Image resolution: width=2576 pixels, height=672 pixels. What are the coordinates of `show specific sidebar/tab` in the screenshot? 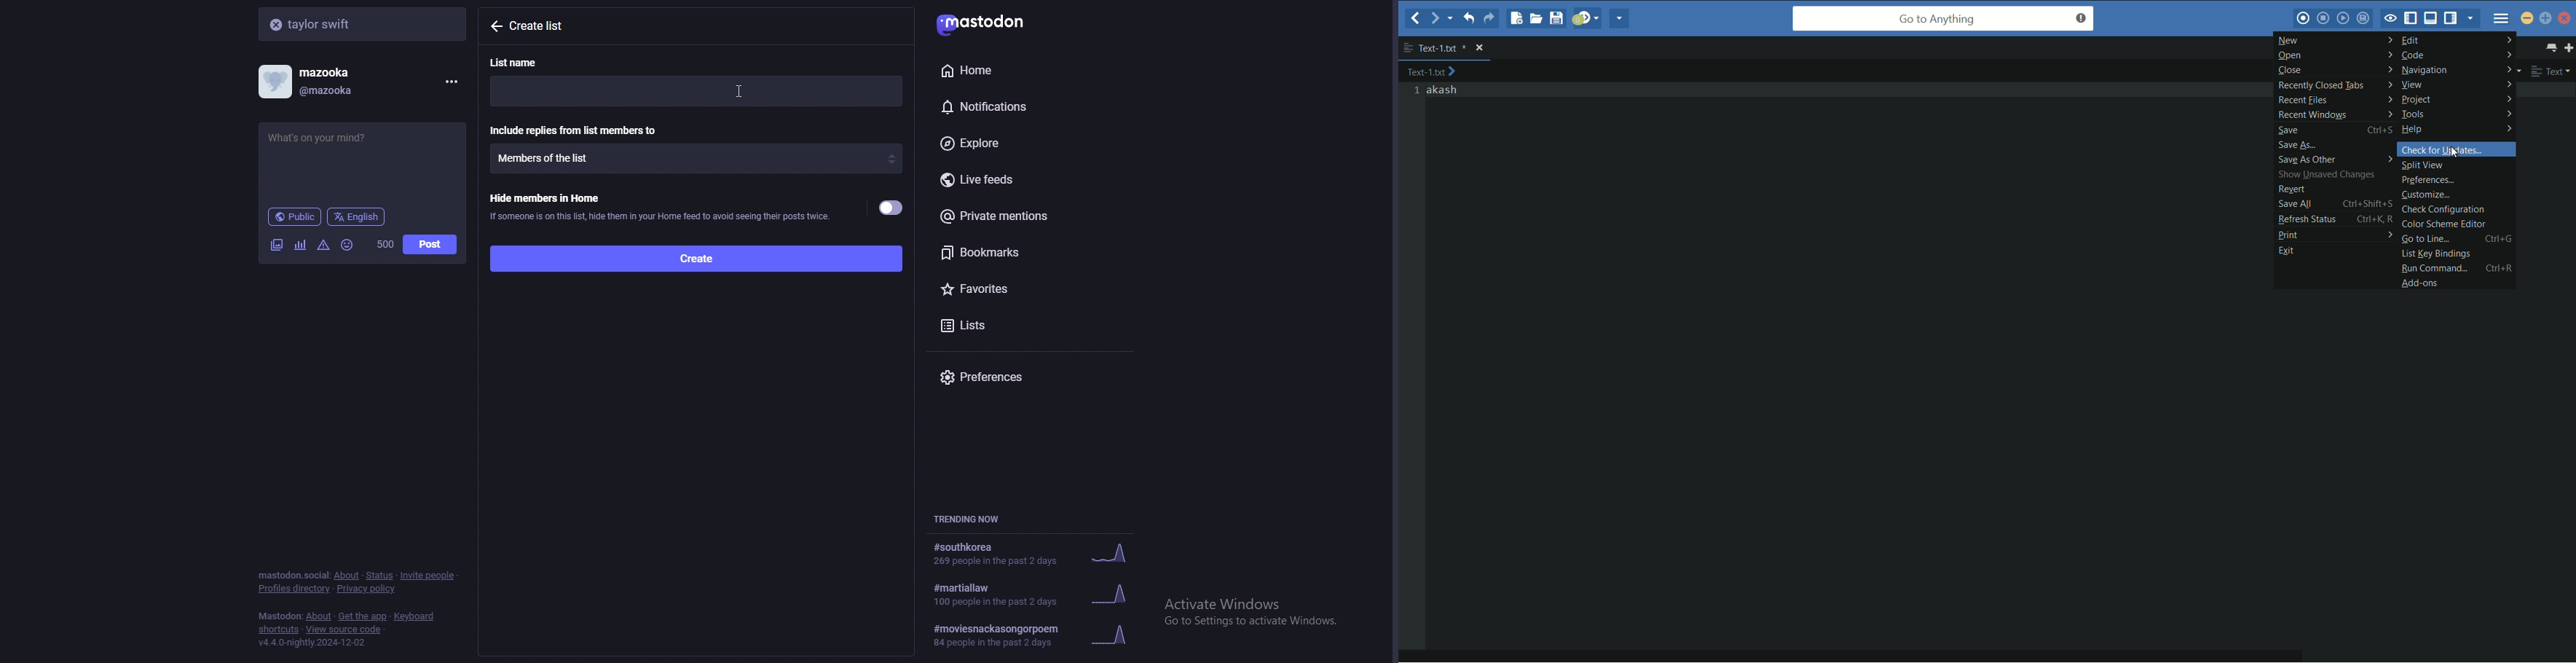 It's located at (2474, 18).